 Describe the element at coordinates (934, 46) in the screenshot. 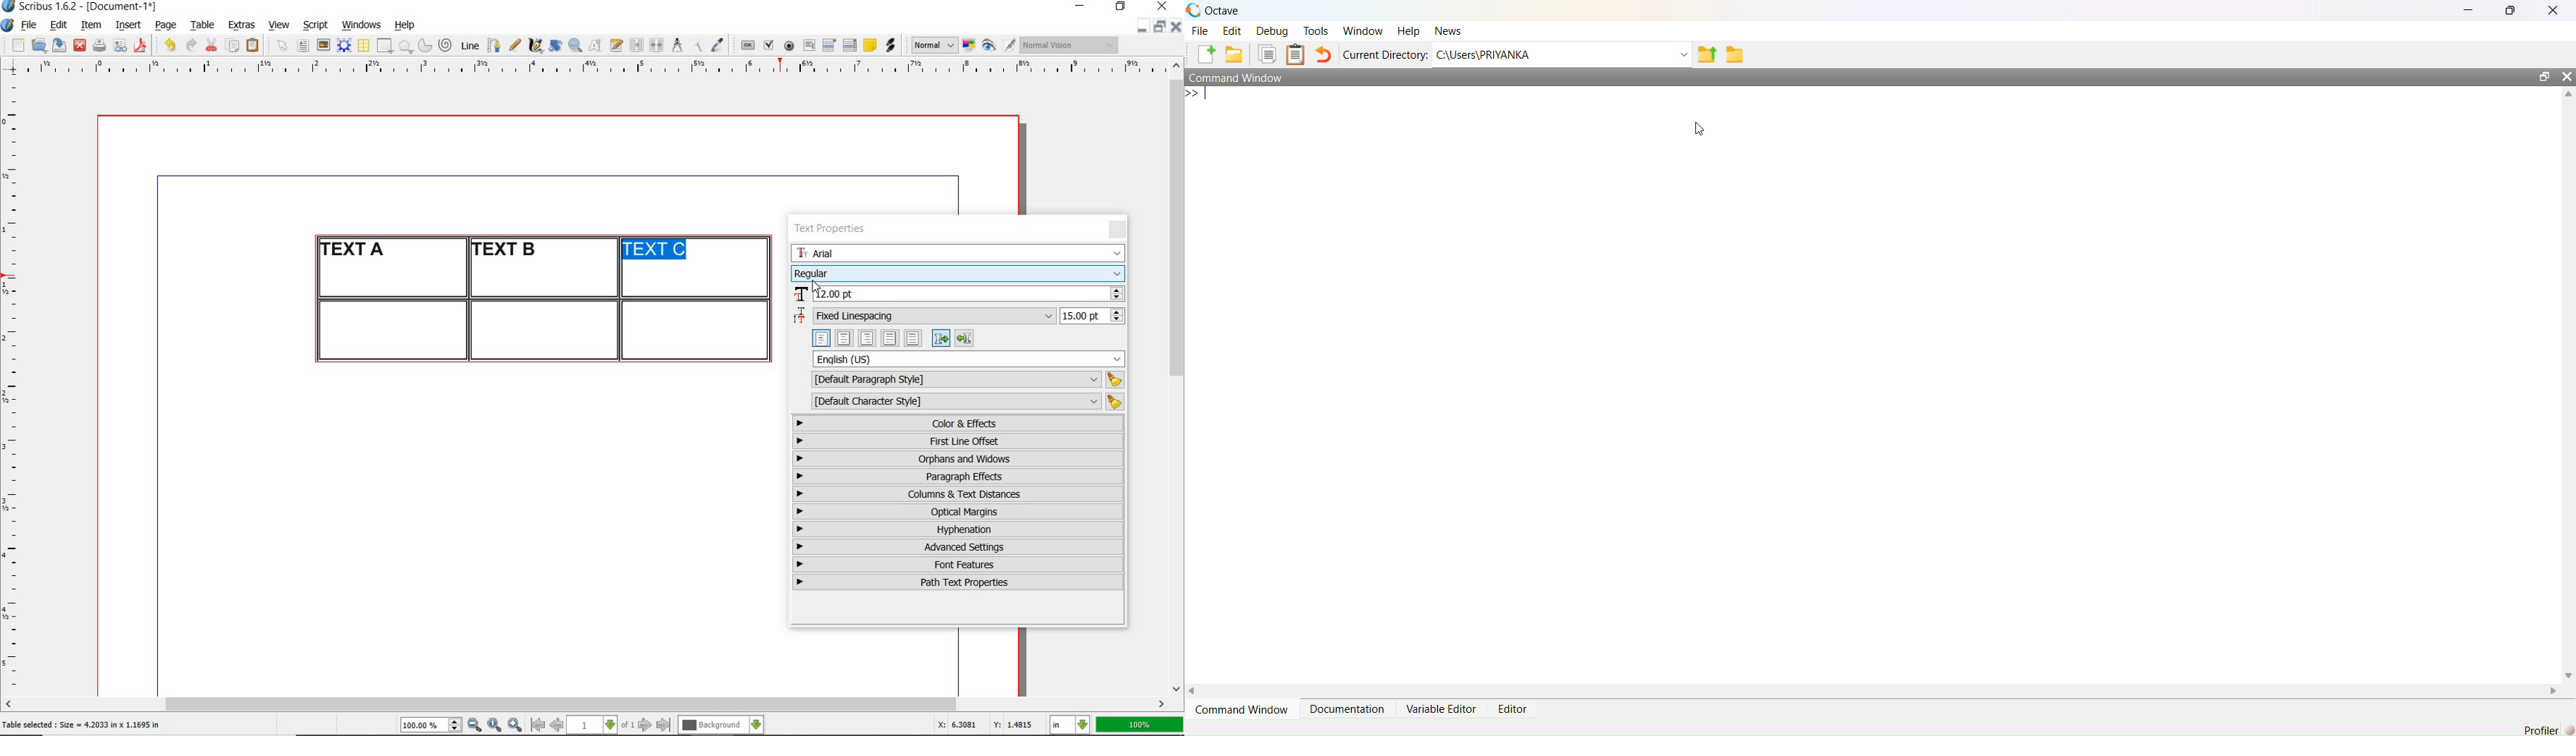

I see `select image preview mode` at that location.